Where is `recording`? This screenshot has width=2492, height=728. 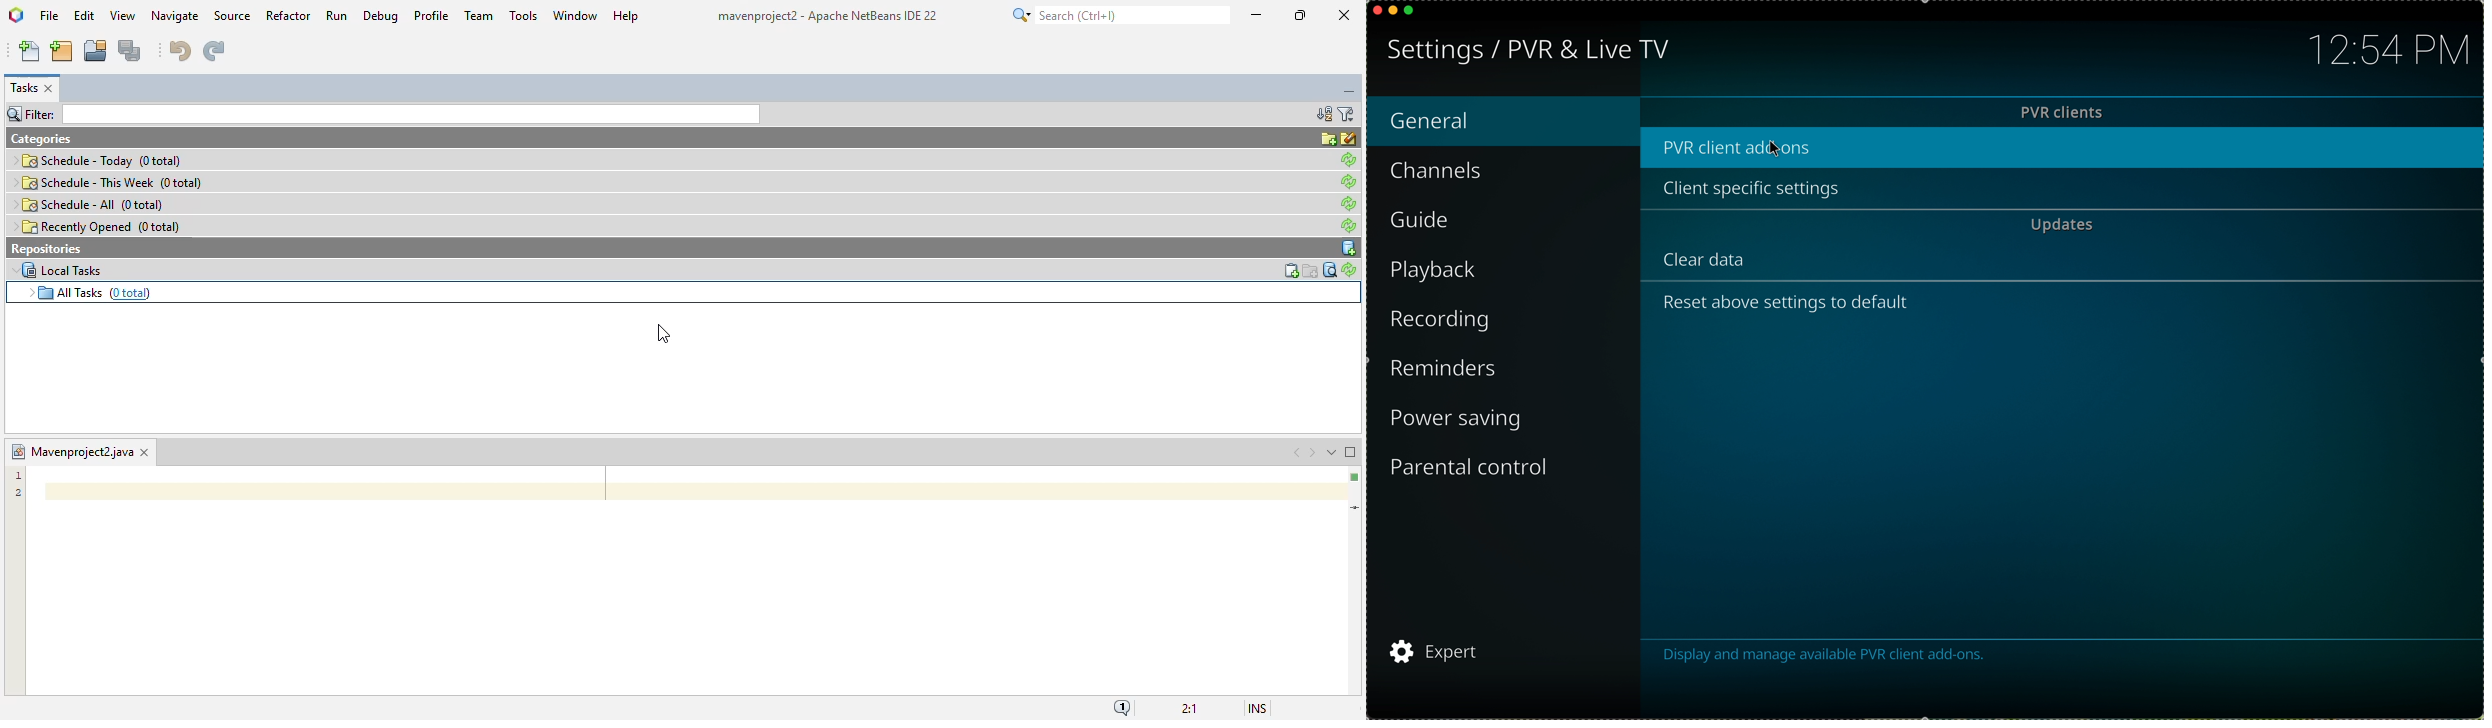 recording is located at coordinates (1439, 321).